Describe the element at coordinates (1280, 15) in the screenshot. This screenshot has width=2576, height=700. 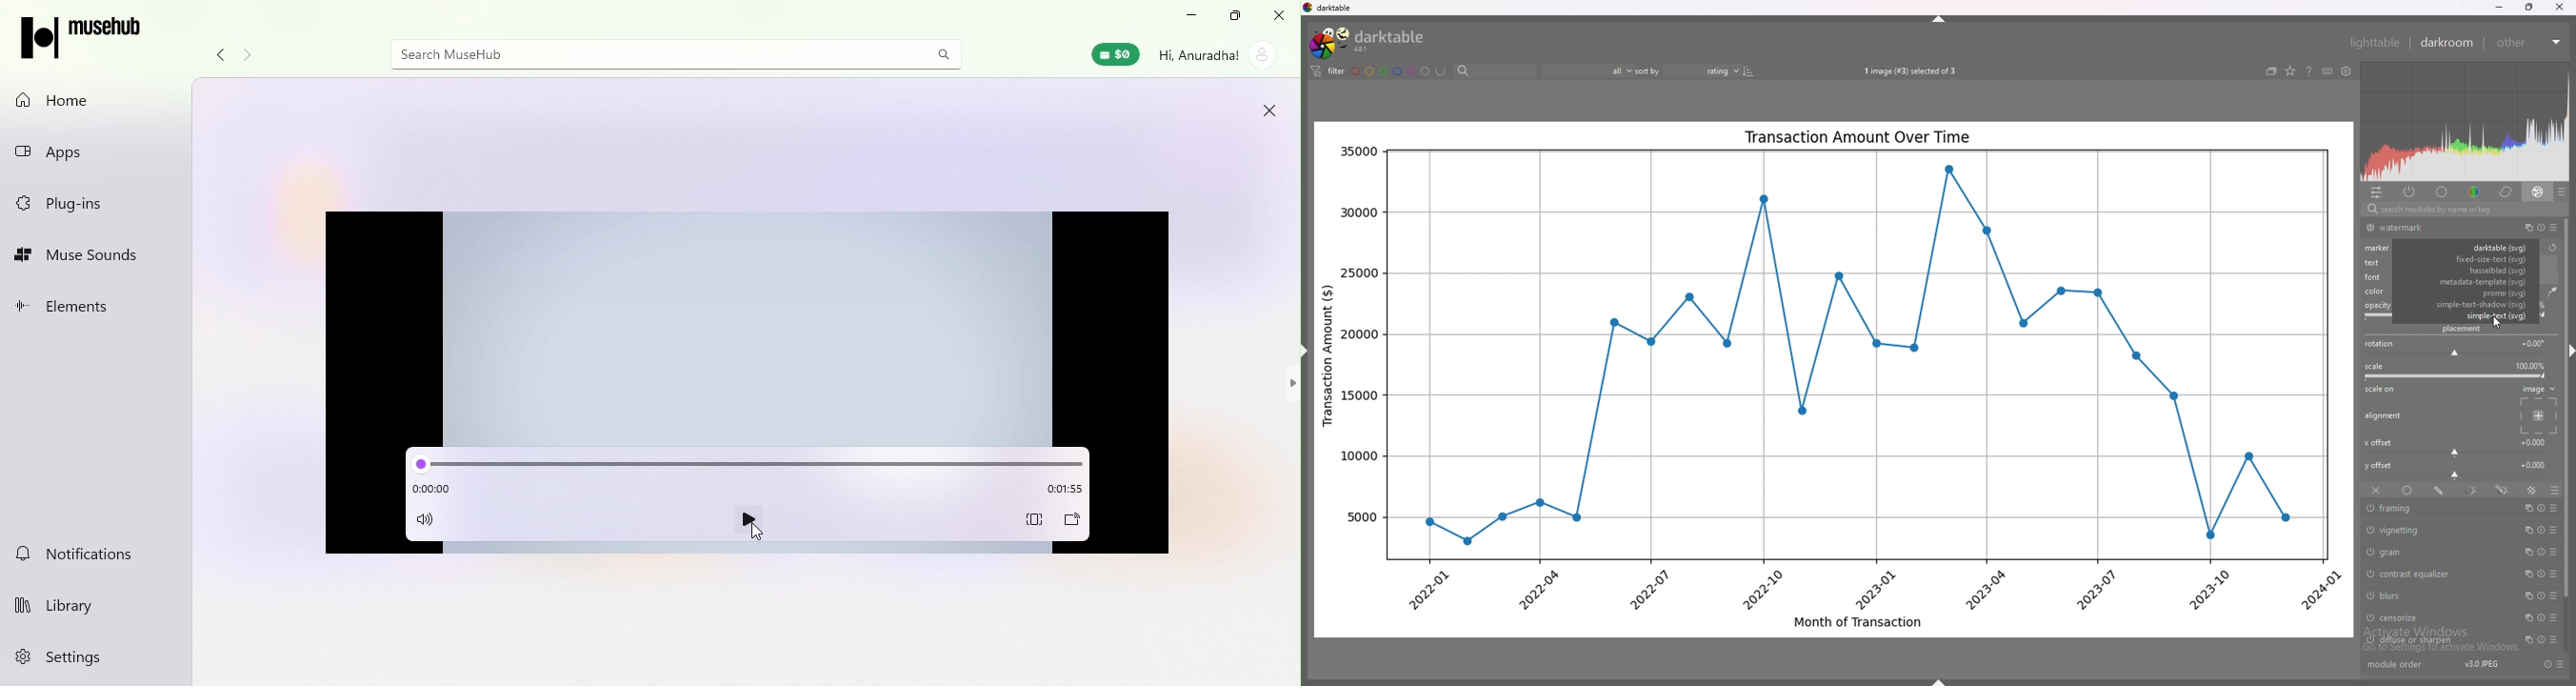
I see `close` at that location.